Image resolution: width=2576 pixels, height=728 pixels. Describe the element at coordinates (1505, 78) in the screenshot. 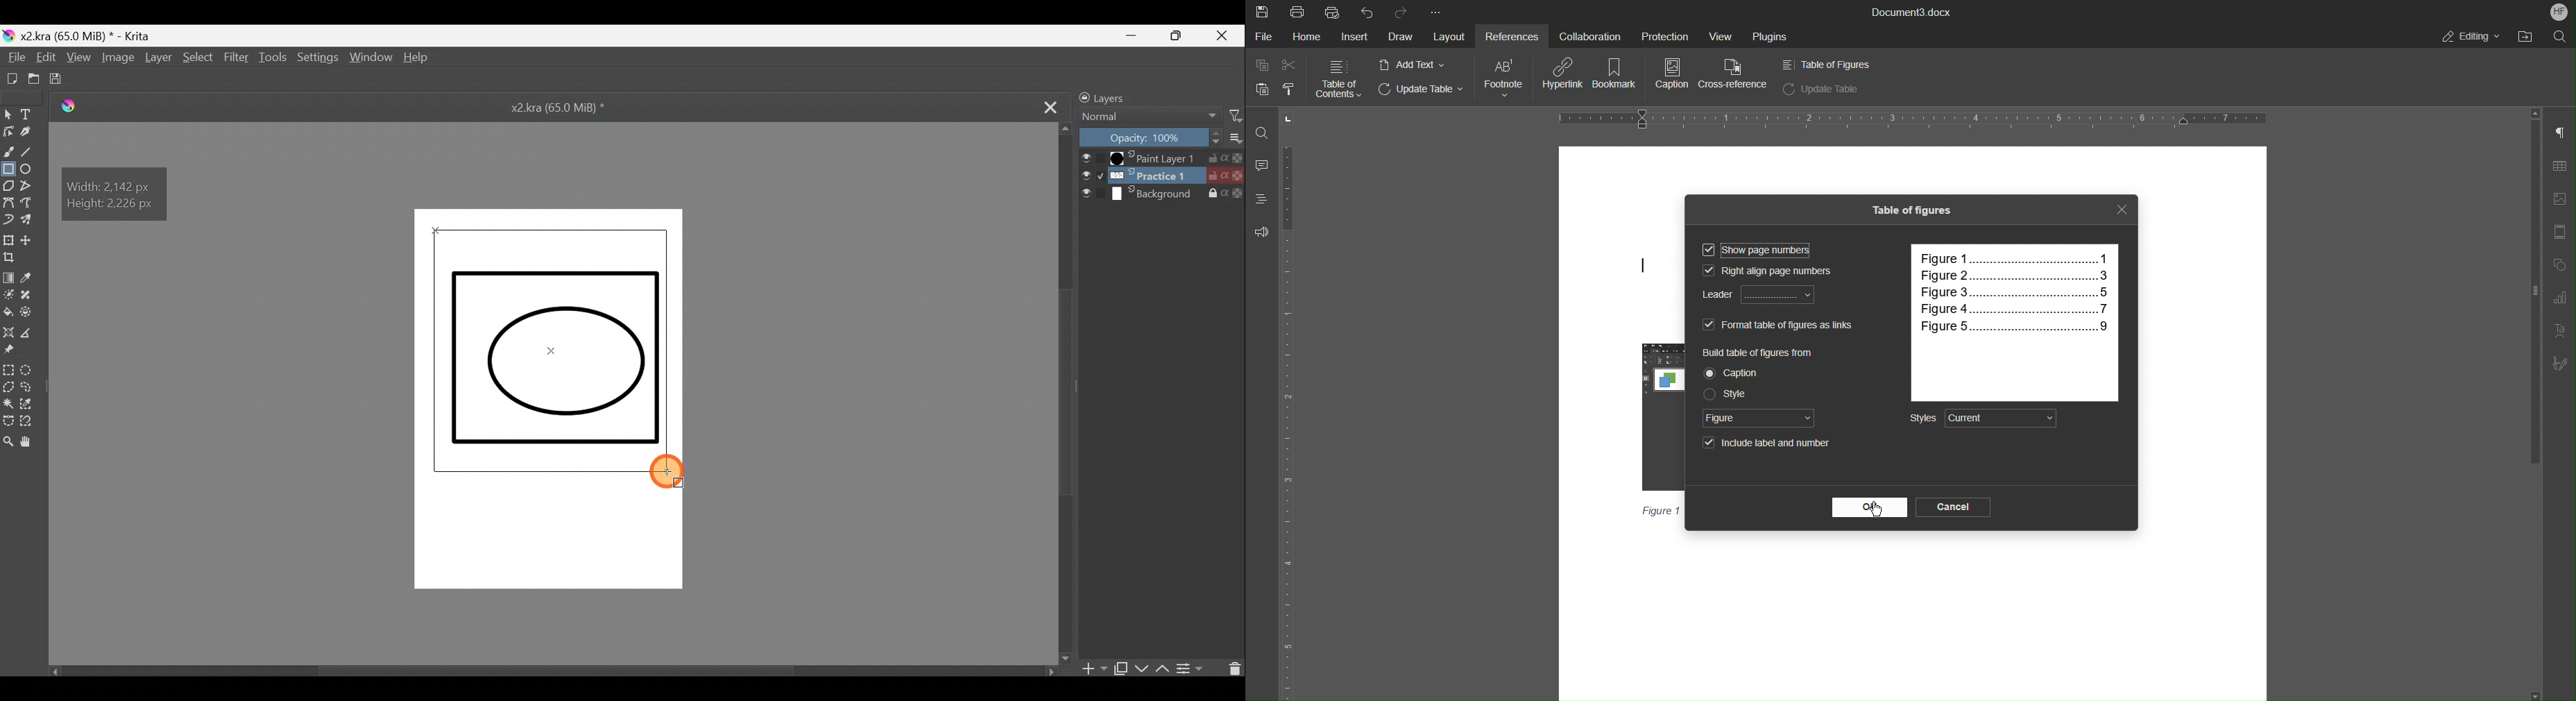

I see `Footnote` at that location.